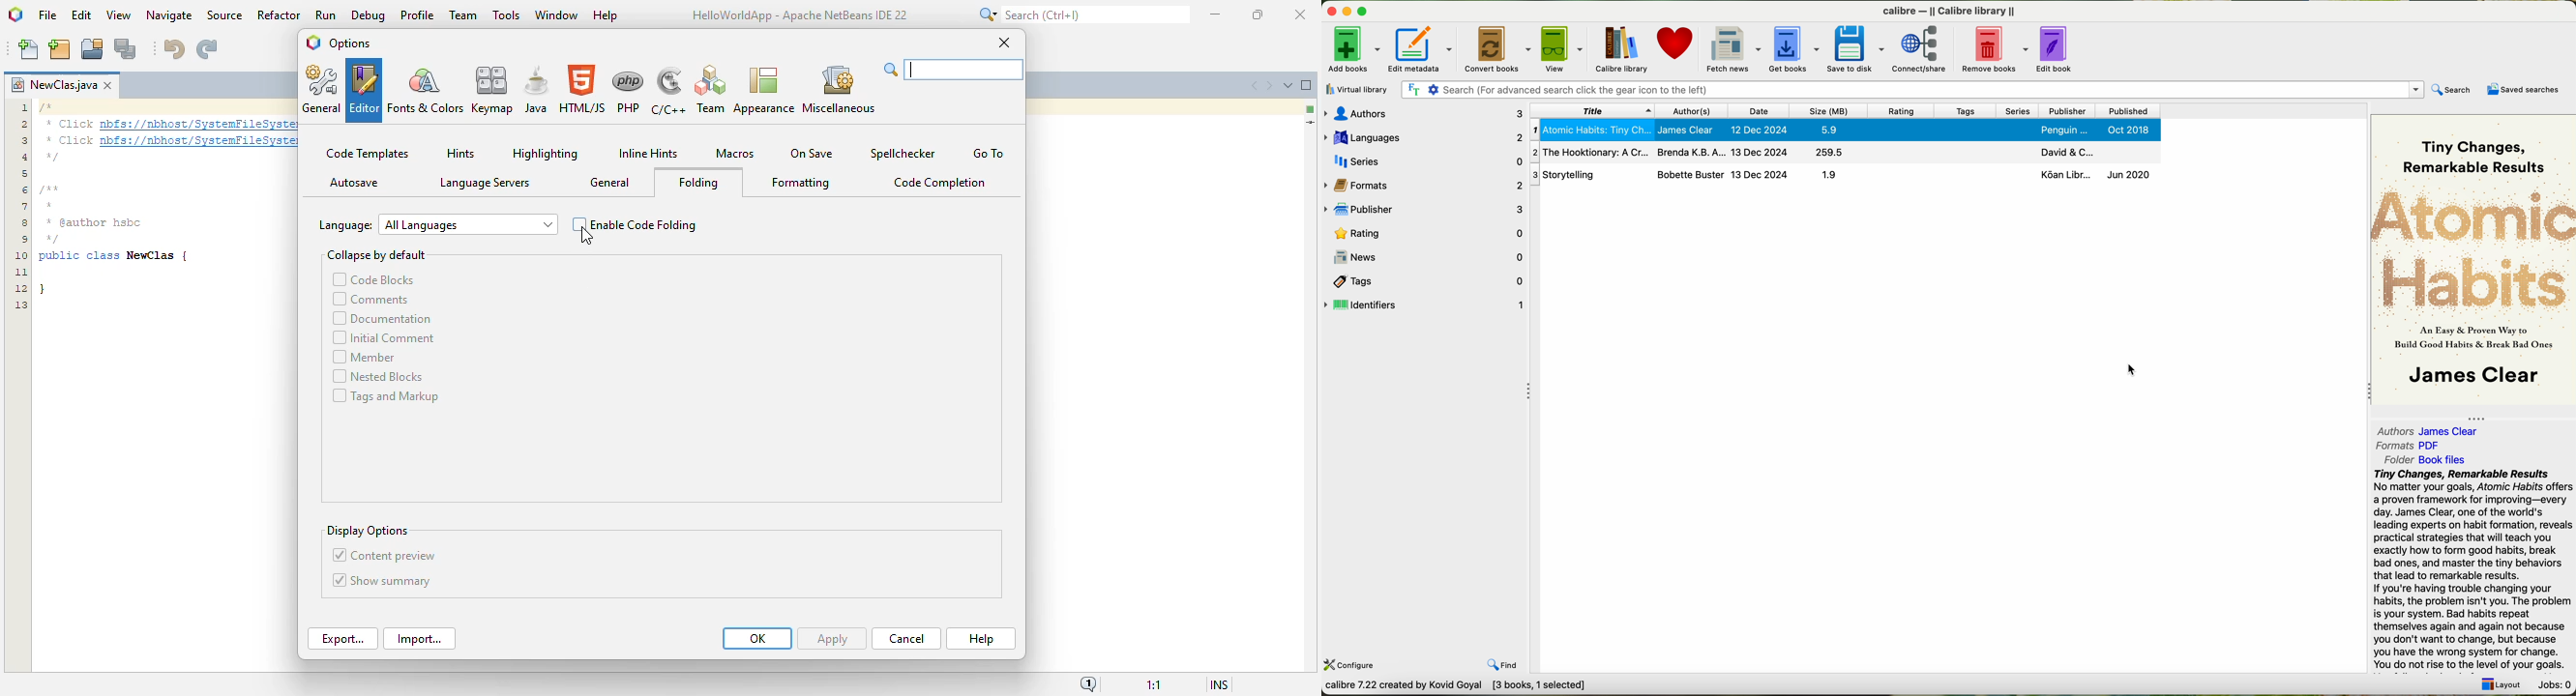 This screenshot has height=700, width=2576. Describe the element at coordinates (2093, 177) in the screenshot. I see `Ko6an Libr... Jun 2020` at that location.